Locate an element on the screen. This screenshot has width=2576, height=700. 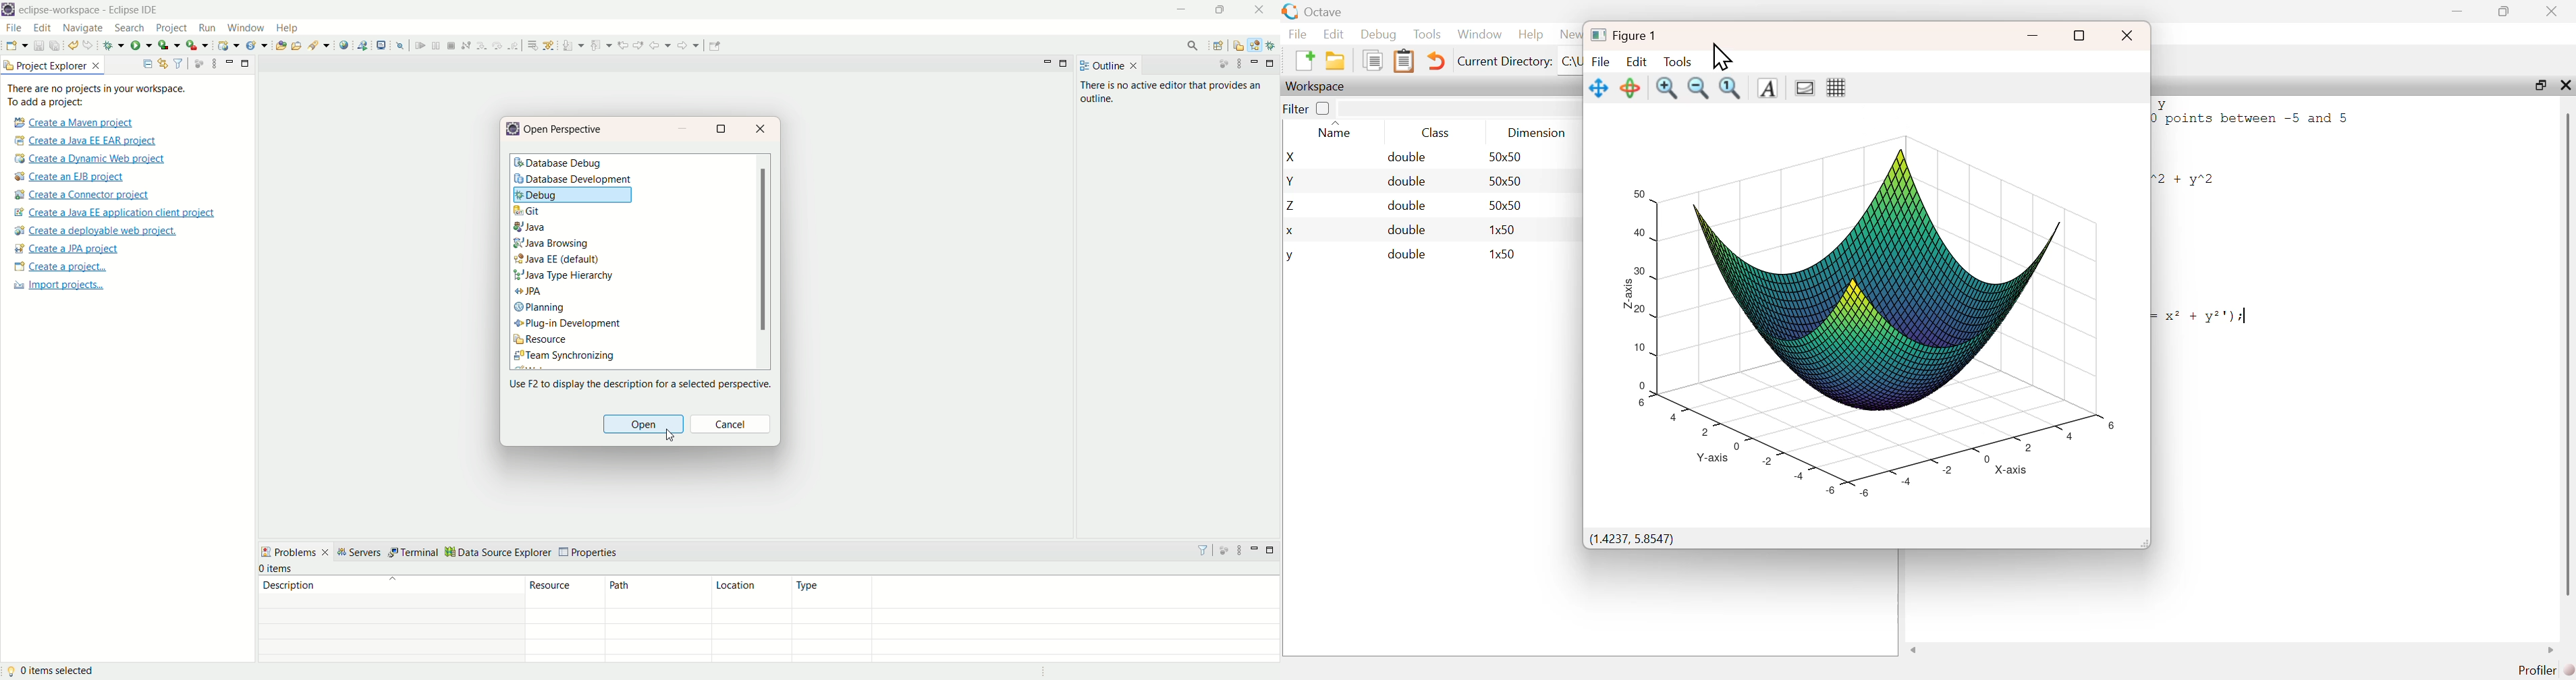
News is located at coordinates (1571, 34).